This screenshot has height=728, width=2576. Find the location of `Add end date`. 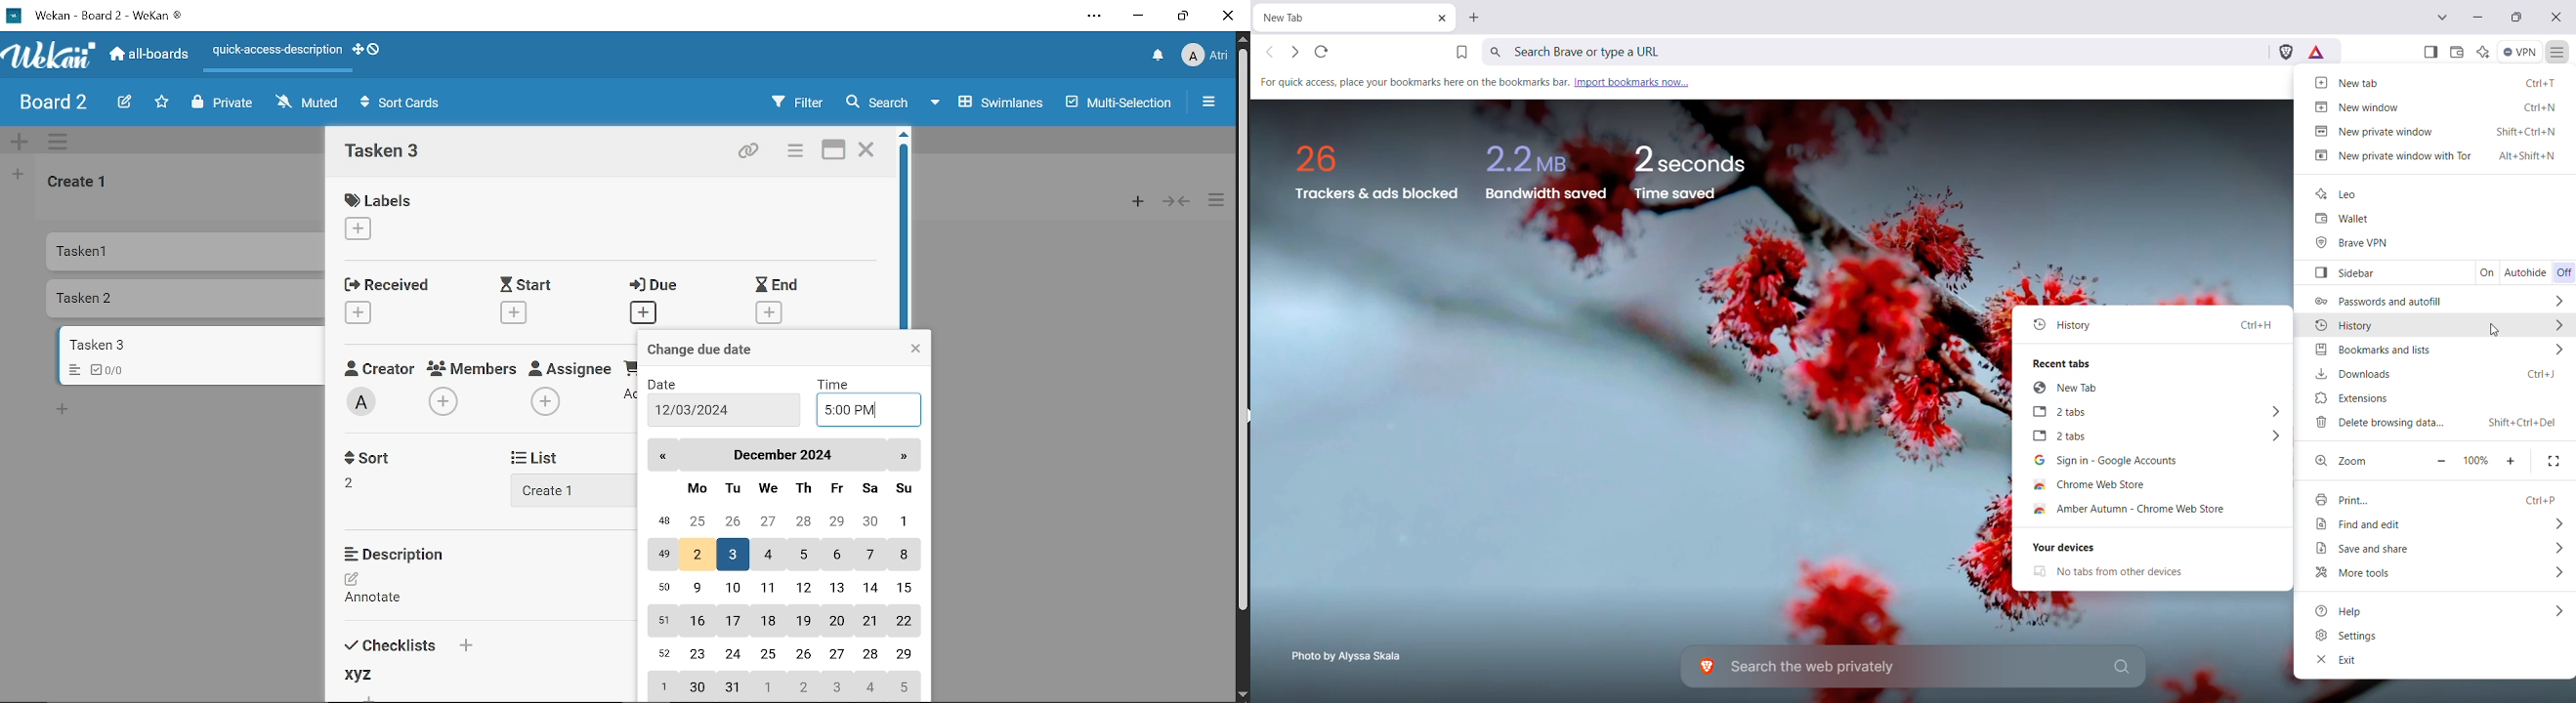

Add end date is located at coordinates (770, 313).